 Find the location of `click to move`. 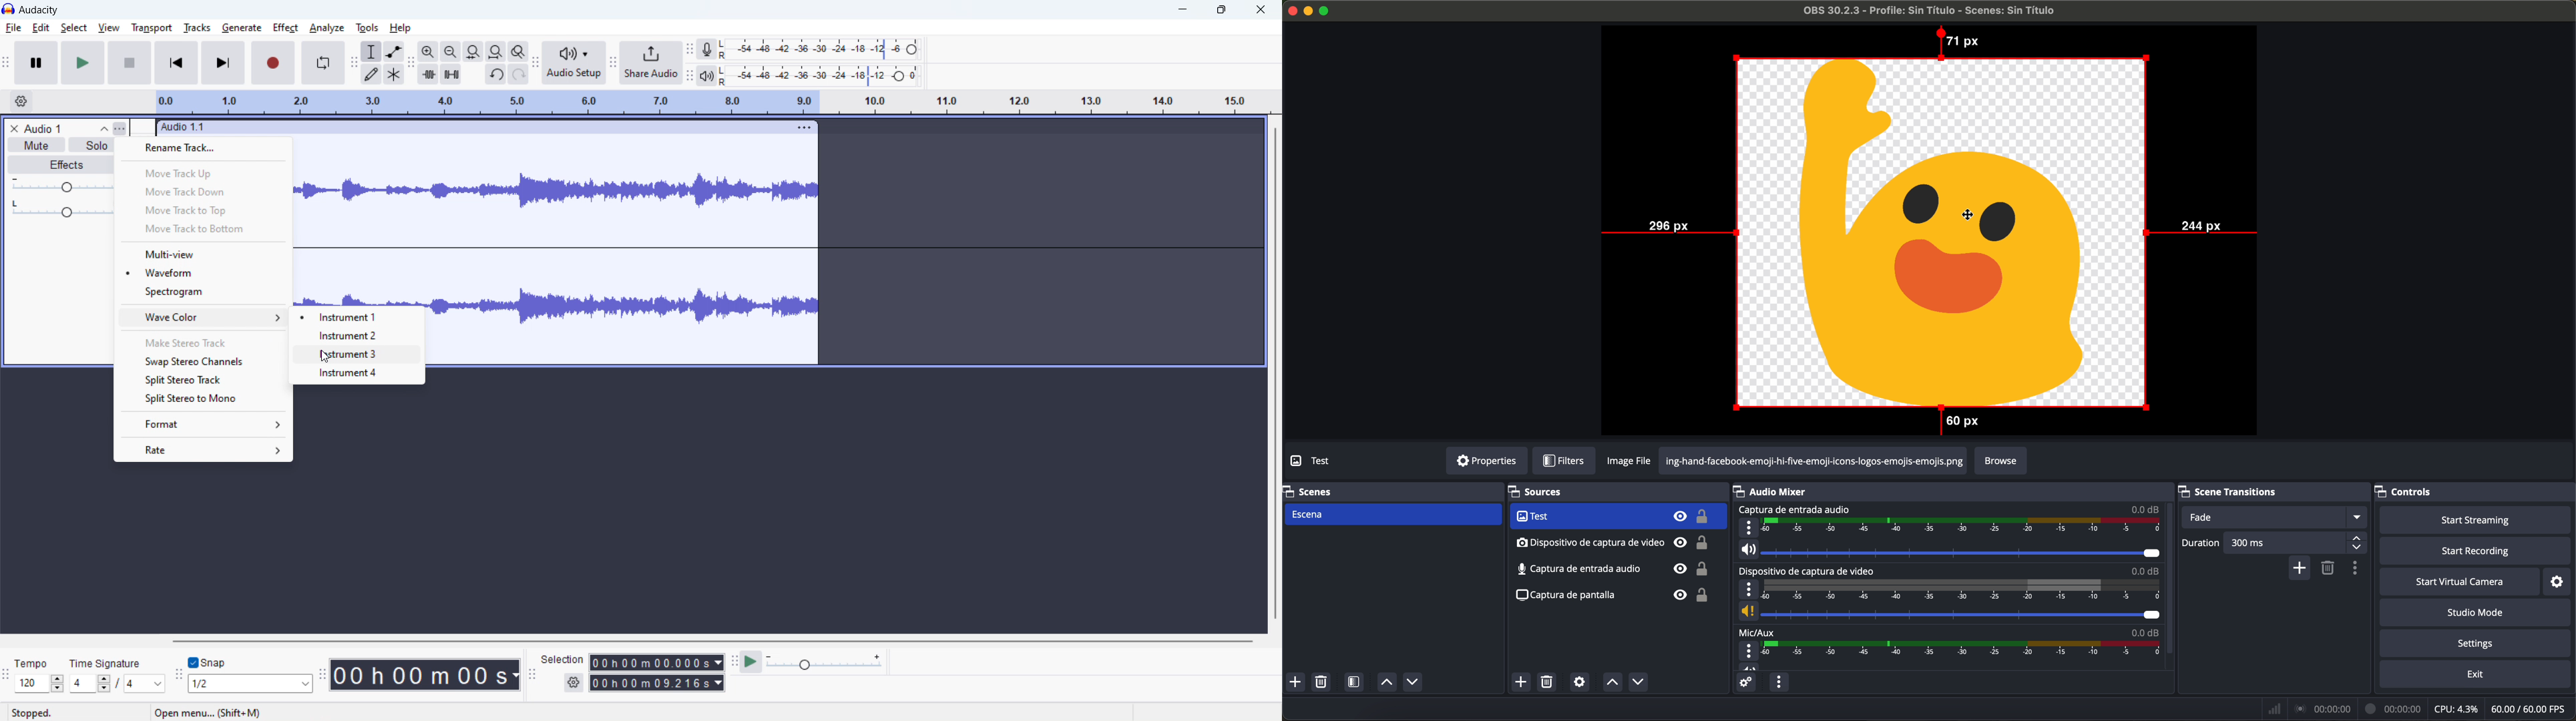

click to move is located at coordinates (467, 127).